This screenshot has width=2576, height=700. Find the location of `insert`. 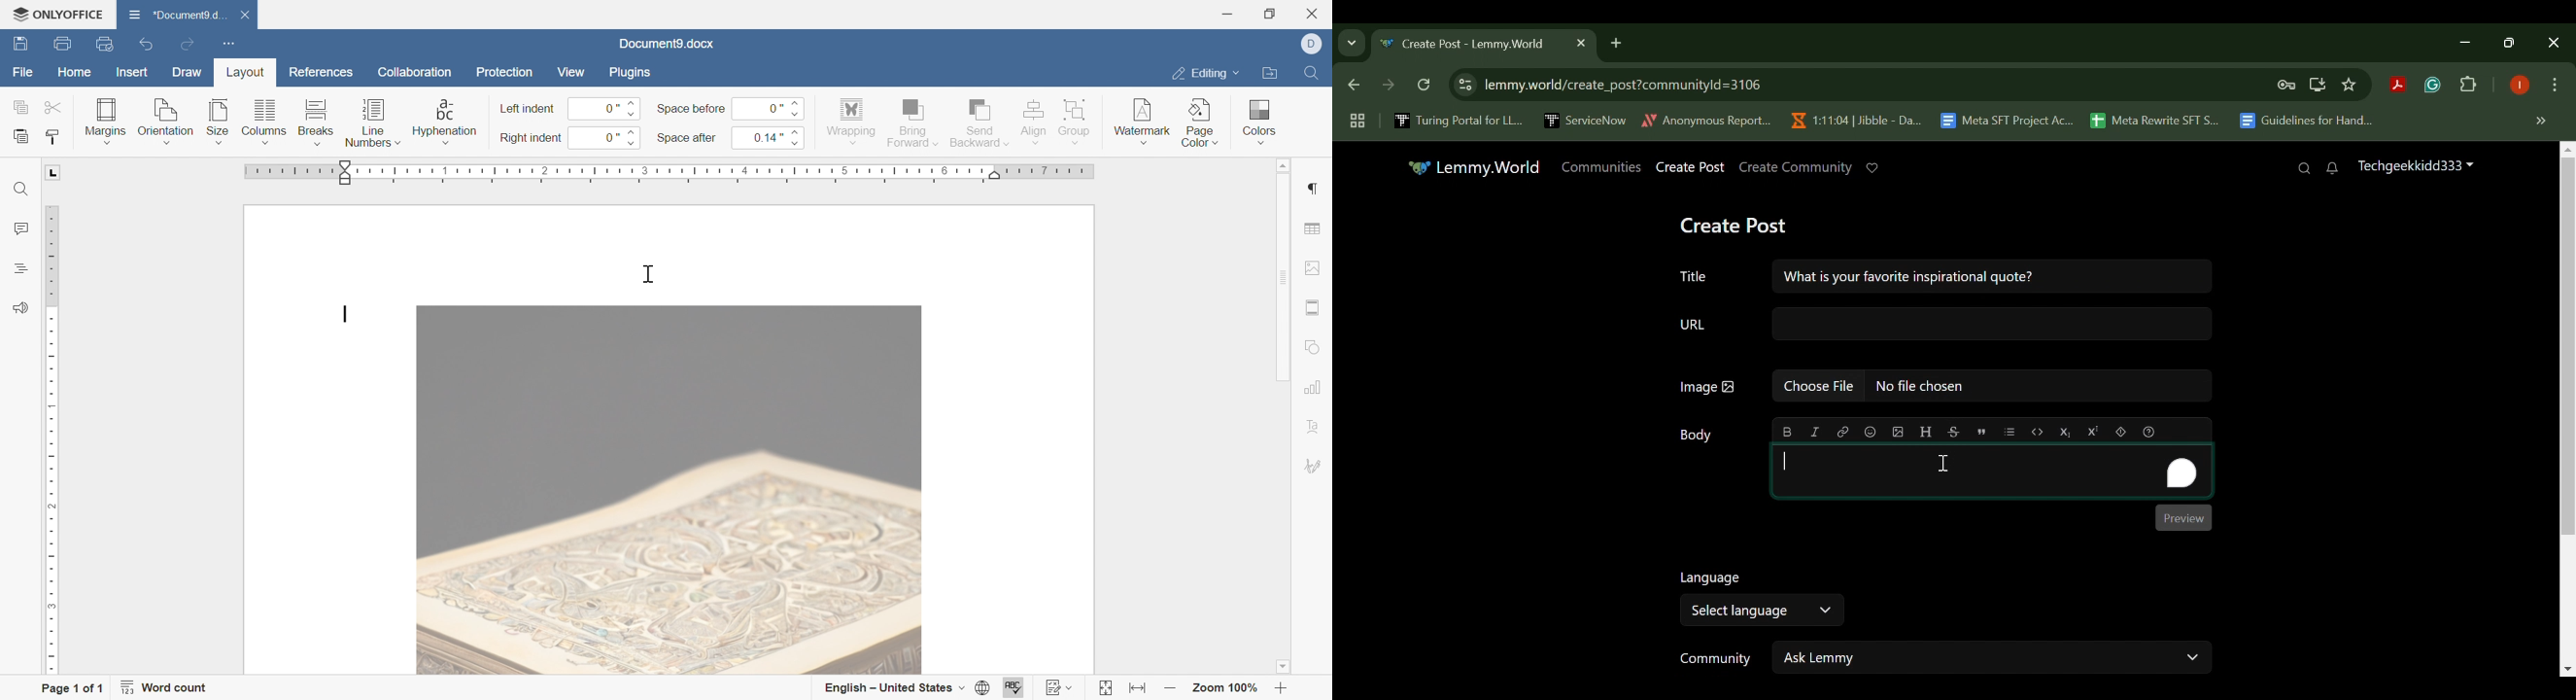

insert is located at coordinates (129, 74).